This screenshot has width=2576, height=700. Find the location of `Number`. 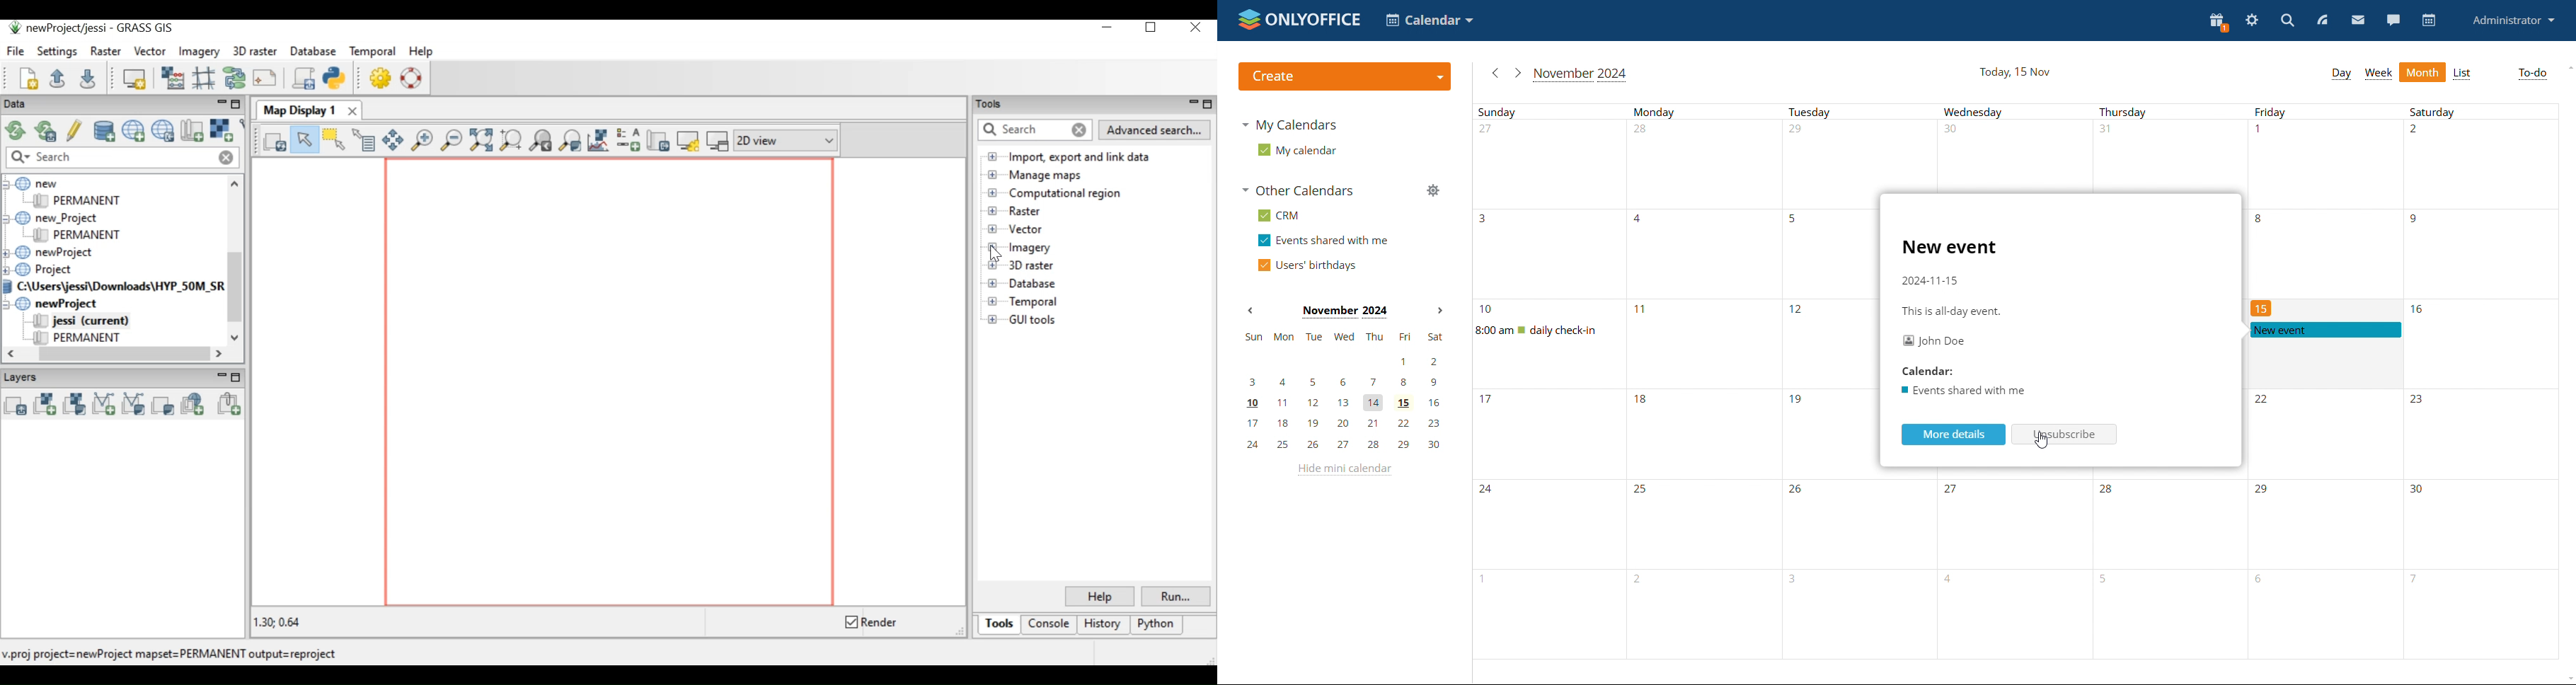

Number is located at coordinates (2105, 132).